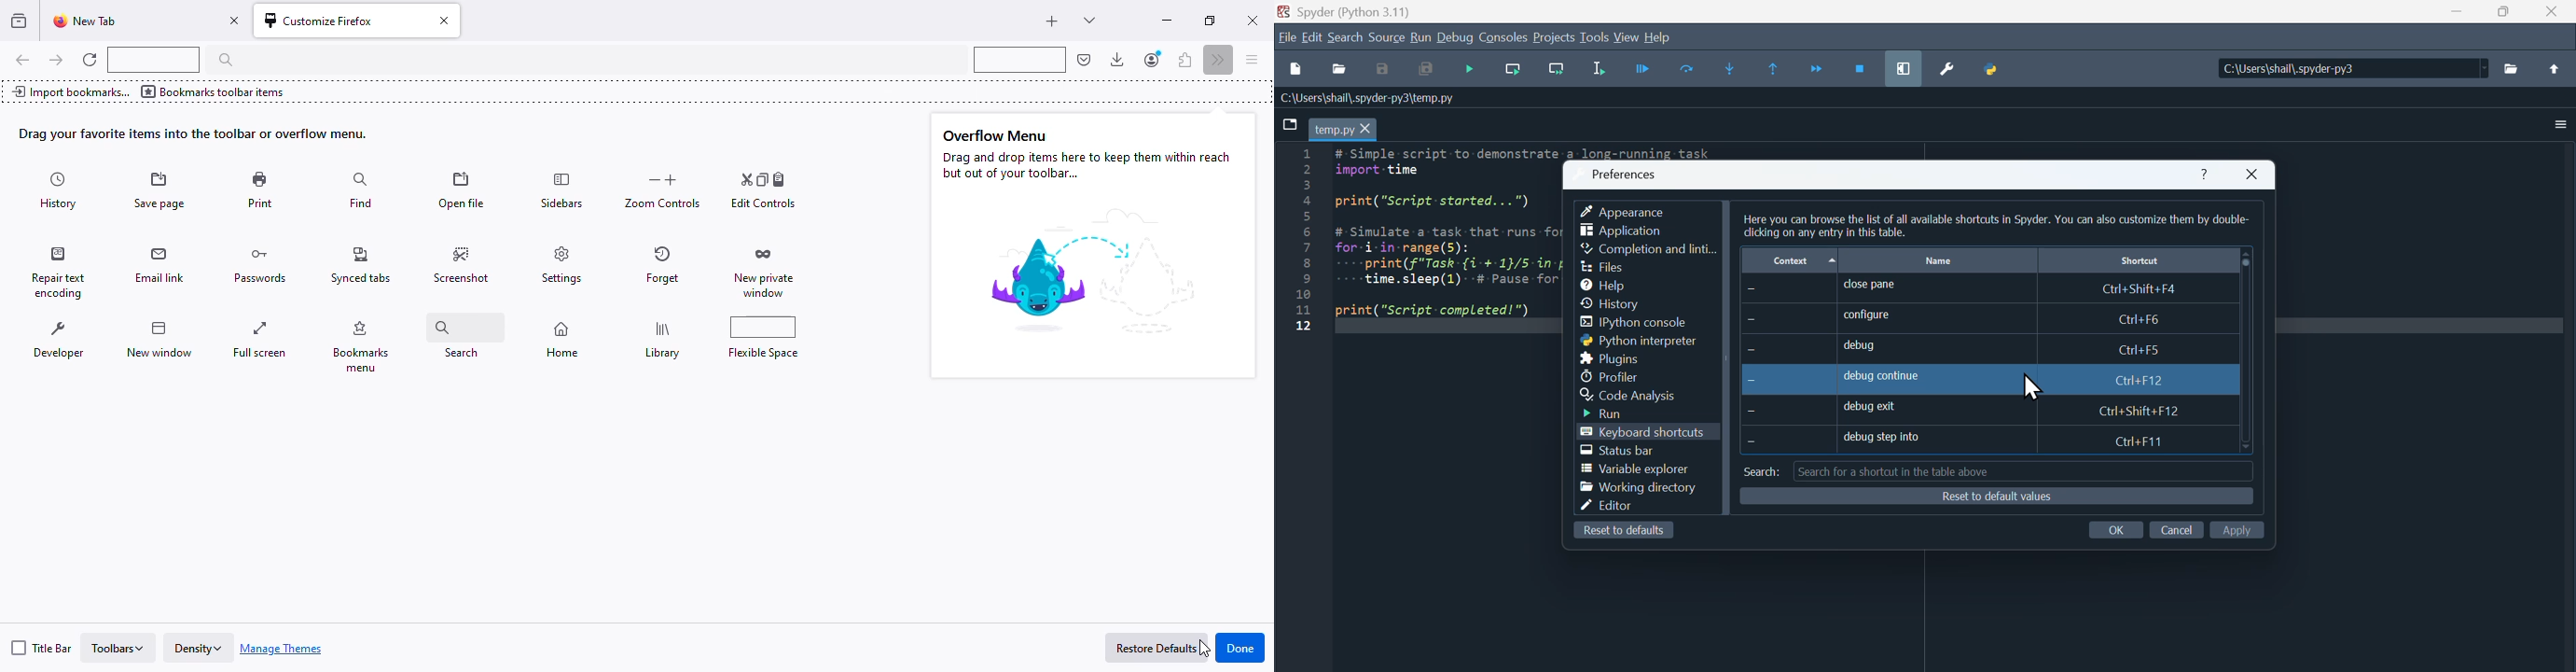 This screenshot has height=672, width=2576. What do you see at coordinates (1627, 170) in the screenshot?
I see `Preferences` at bounding box center [1627, 170].